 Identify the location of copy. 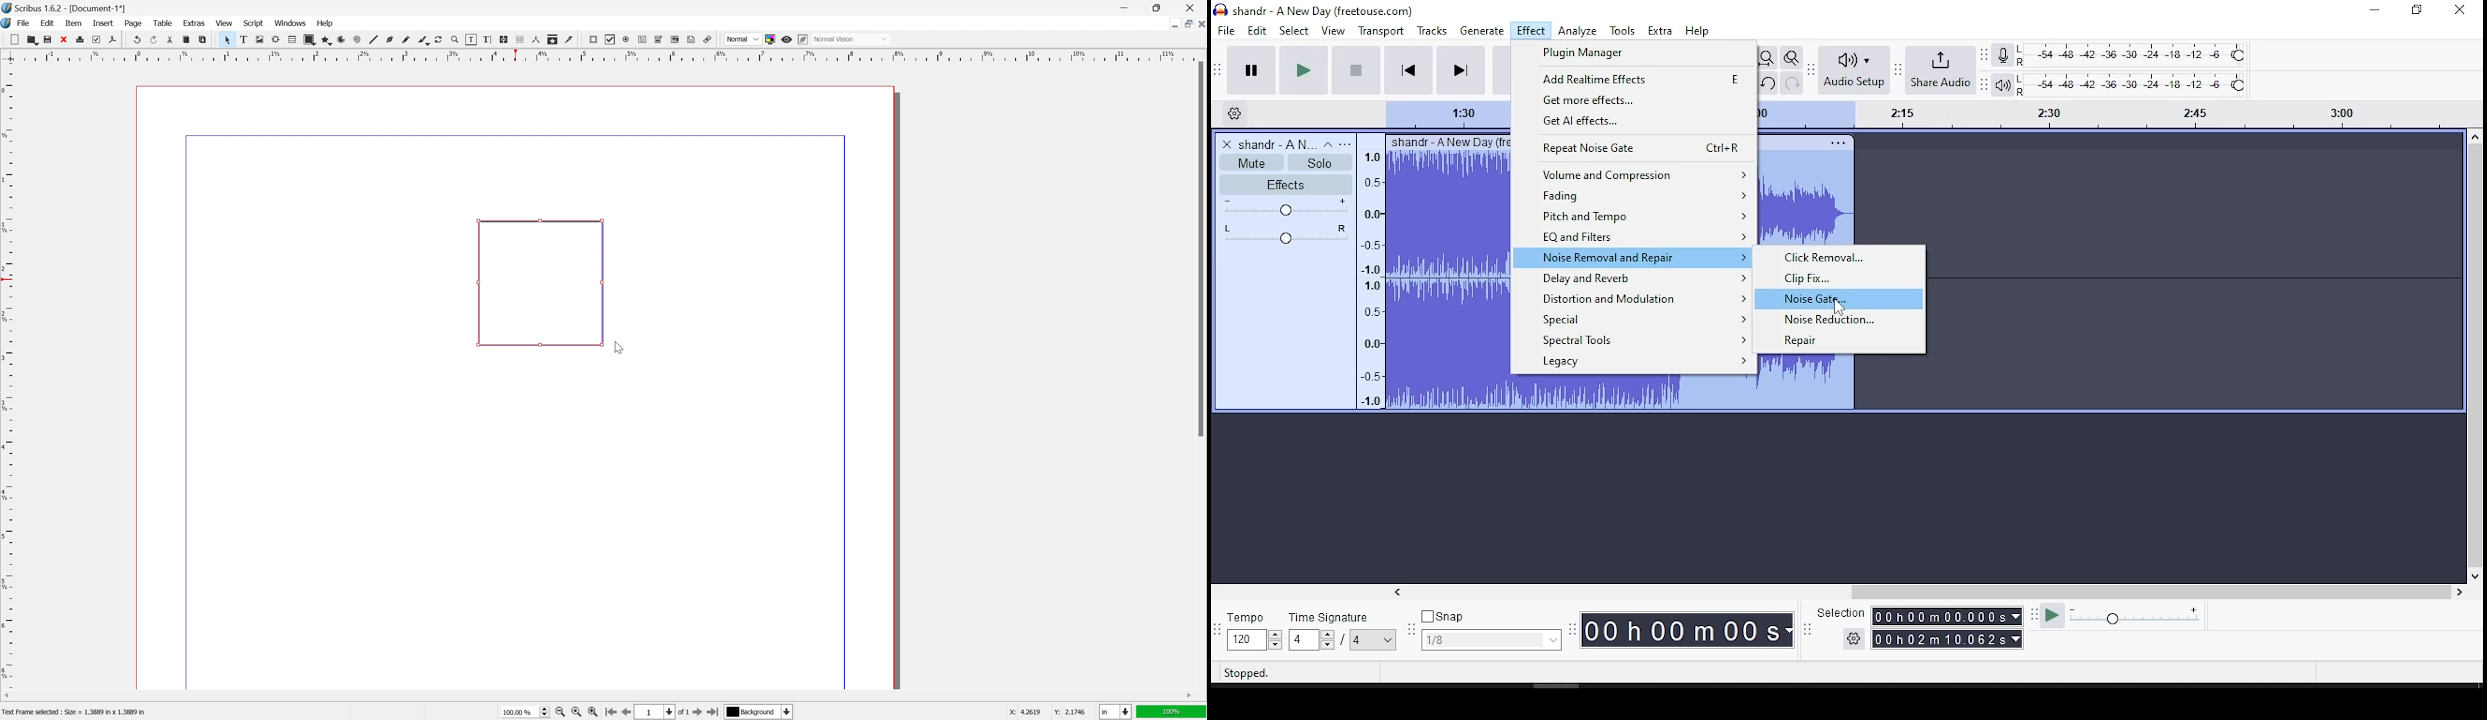
(186, 40).